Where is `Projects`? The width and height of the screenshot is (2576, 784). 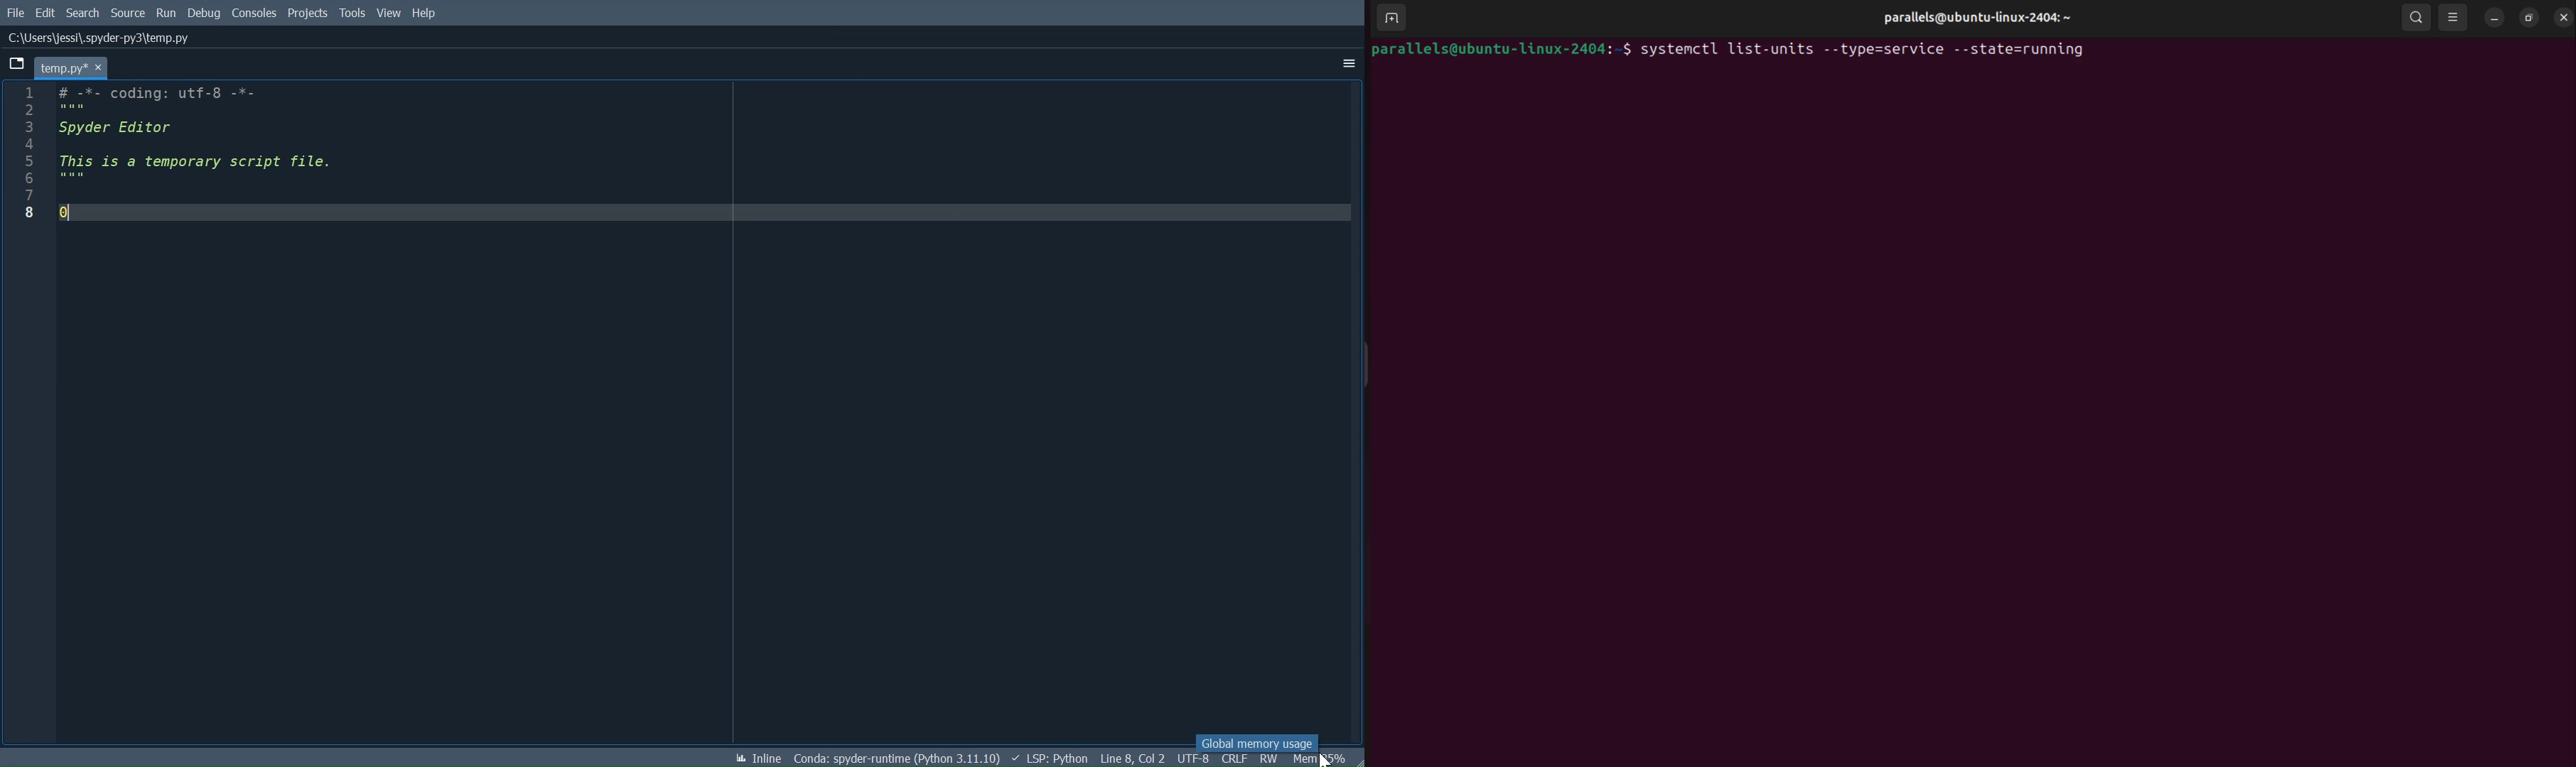 Projects is located at coordinates (308, 13).